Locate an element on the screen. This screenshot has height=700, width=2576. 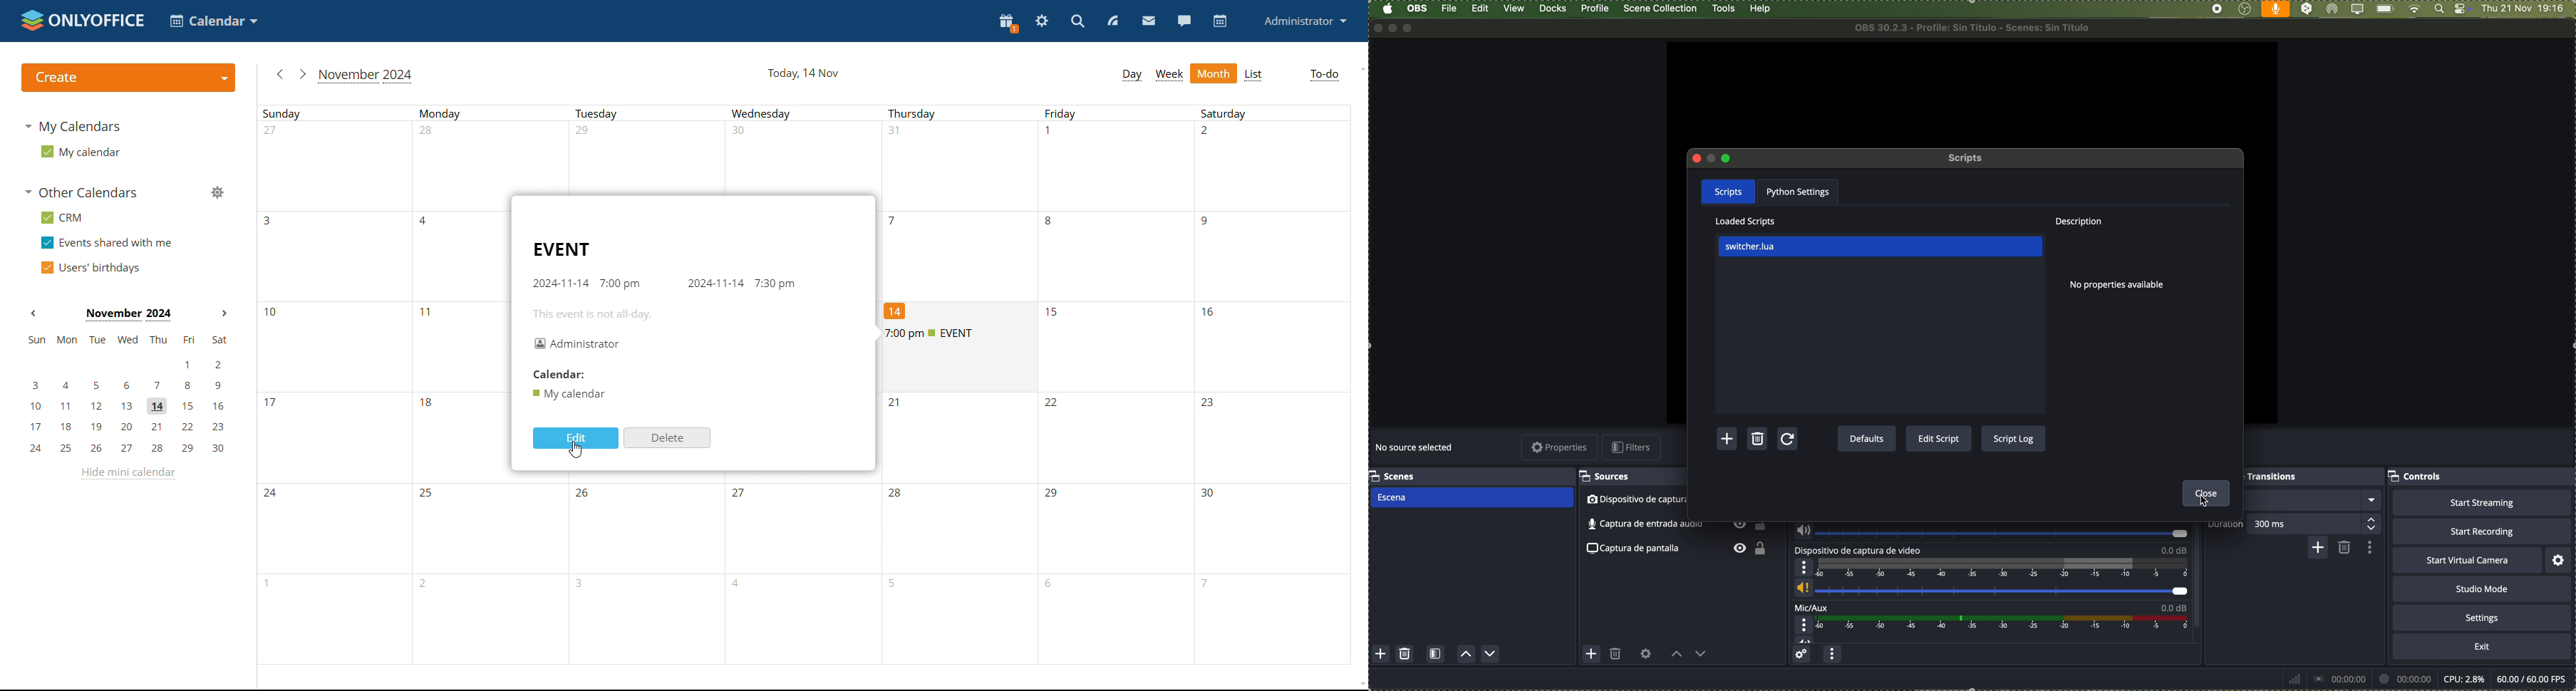
click on add script is located at coordinates (1729, 439).